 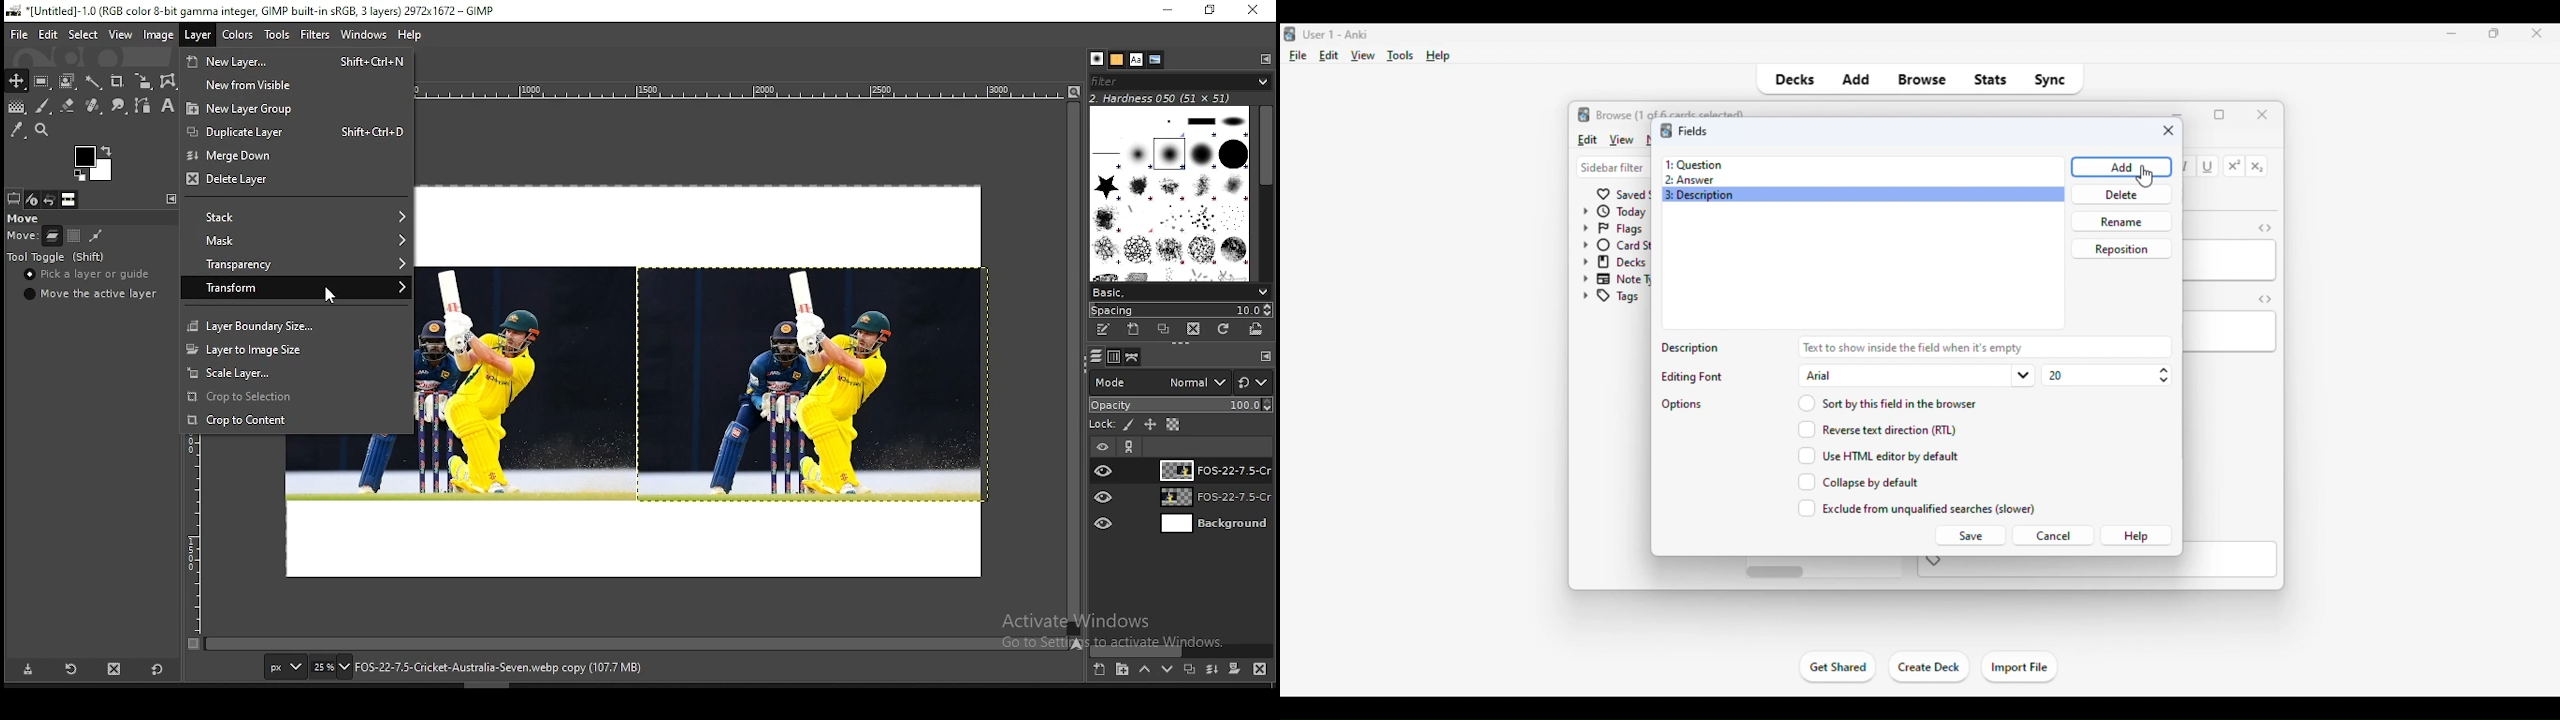 I want to click on move layer on step up, so click(x=1144, y=671).